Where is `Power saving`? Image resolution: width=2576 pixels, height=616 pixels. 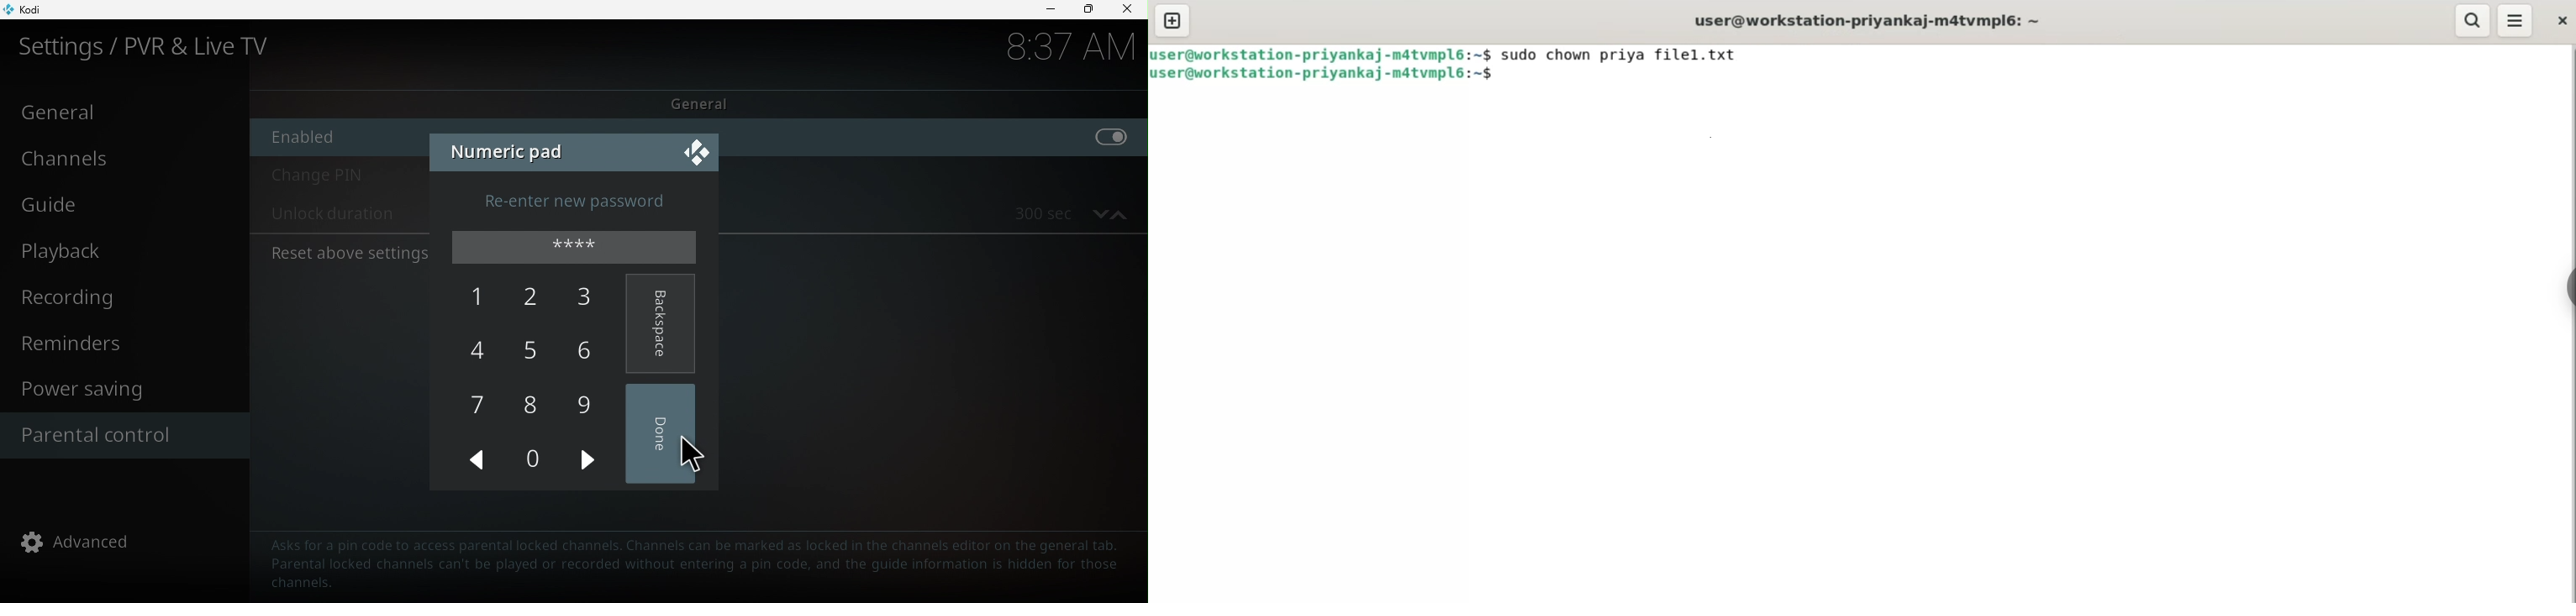
Power saving is located at coordinates (125, 390).